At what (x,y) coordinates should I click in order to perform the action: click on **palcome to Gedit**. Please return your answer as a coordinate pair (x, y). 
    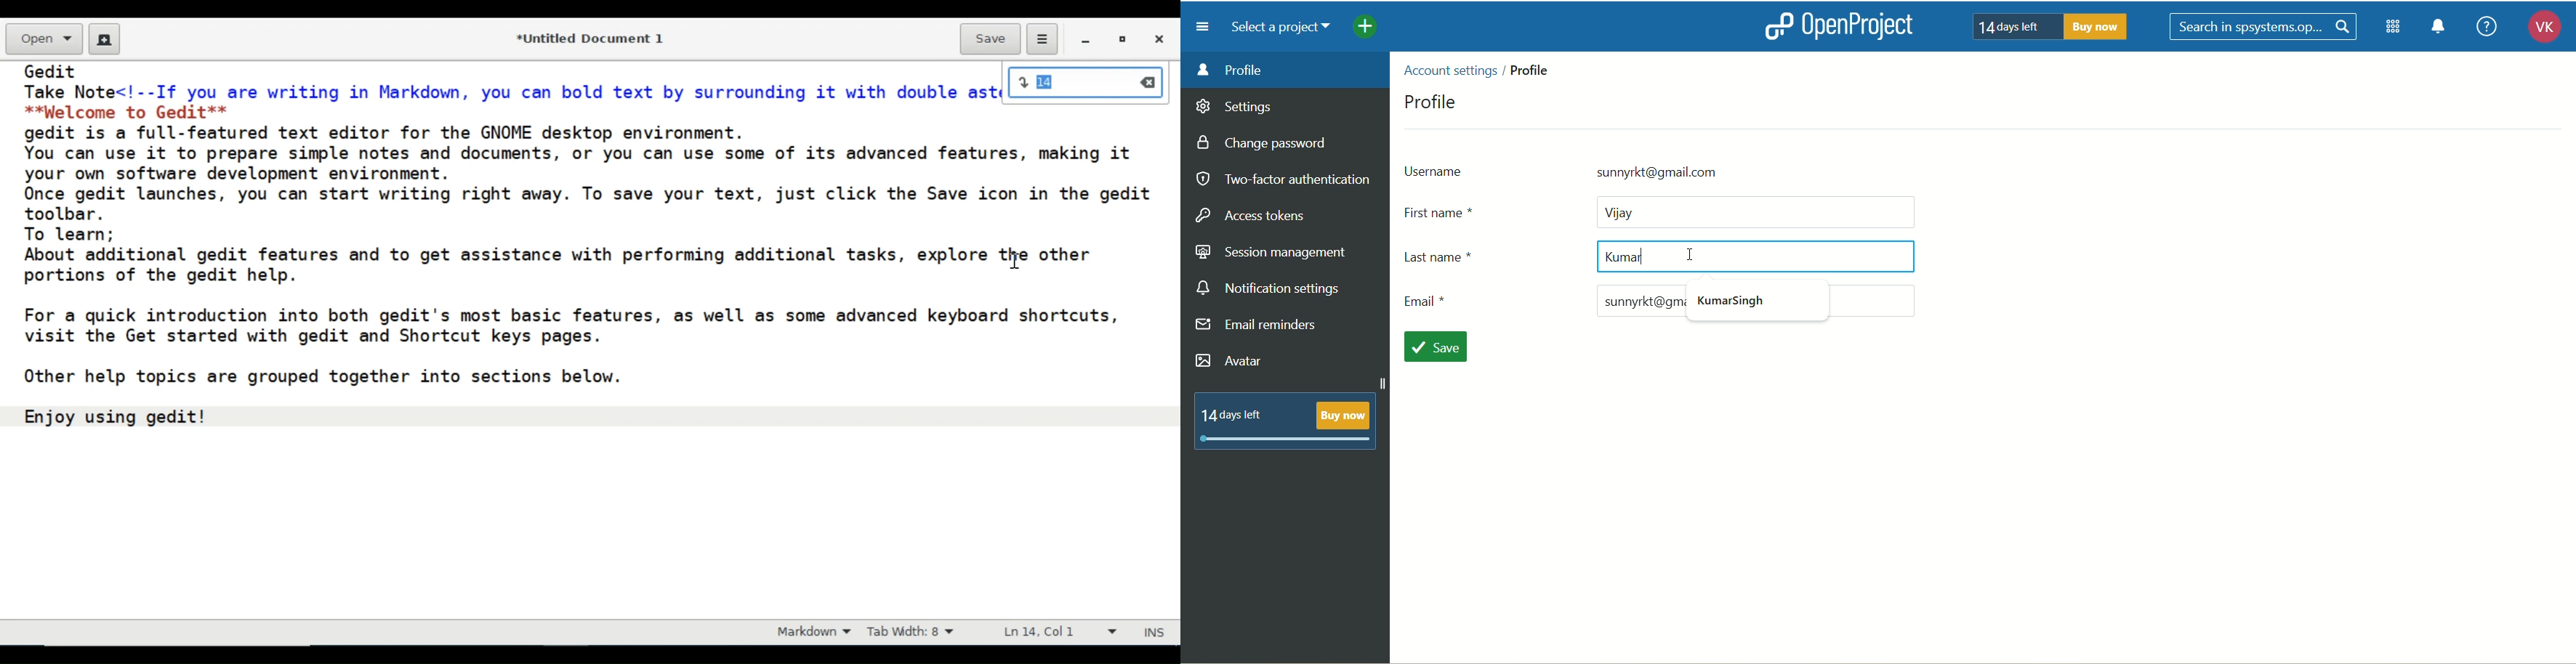
    Looking at the image, I should click on (132, 111).